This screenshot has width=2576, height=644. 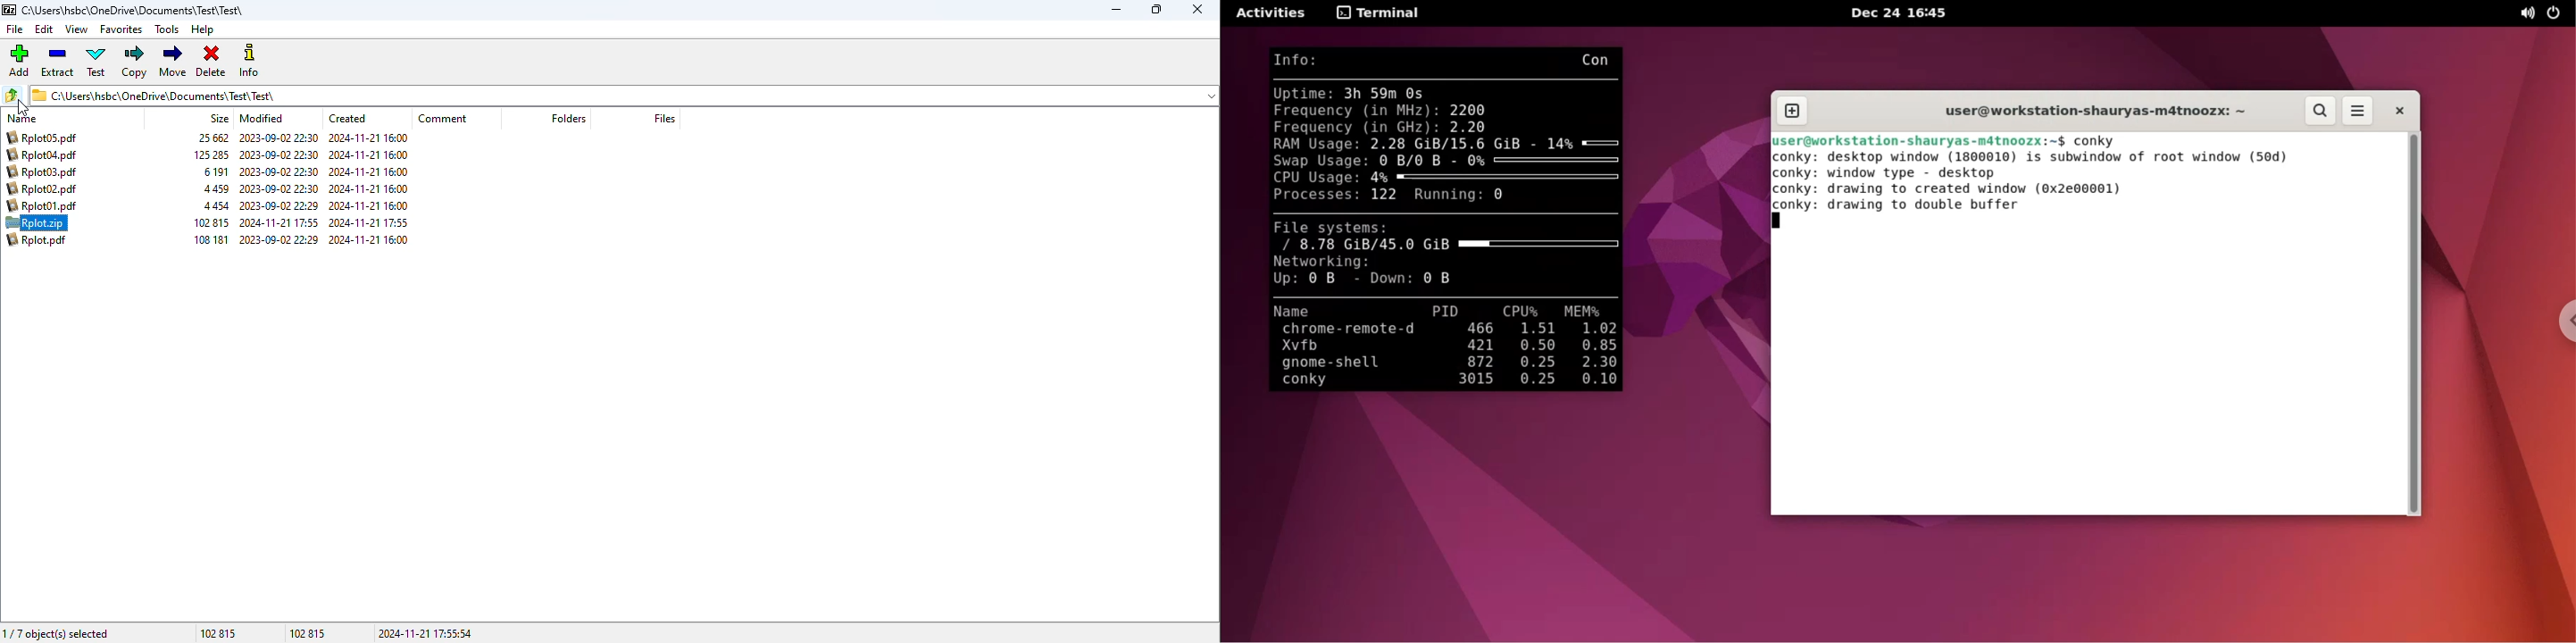 What do you see at coordinates (215, 189) in the screenshot?
I see `4 459` at bounding box center [215, 189].